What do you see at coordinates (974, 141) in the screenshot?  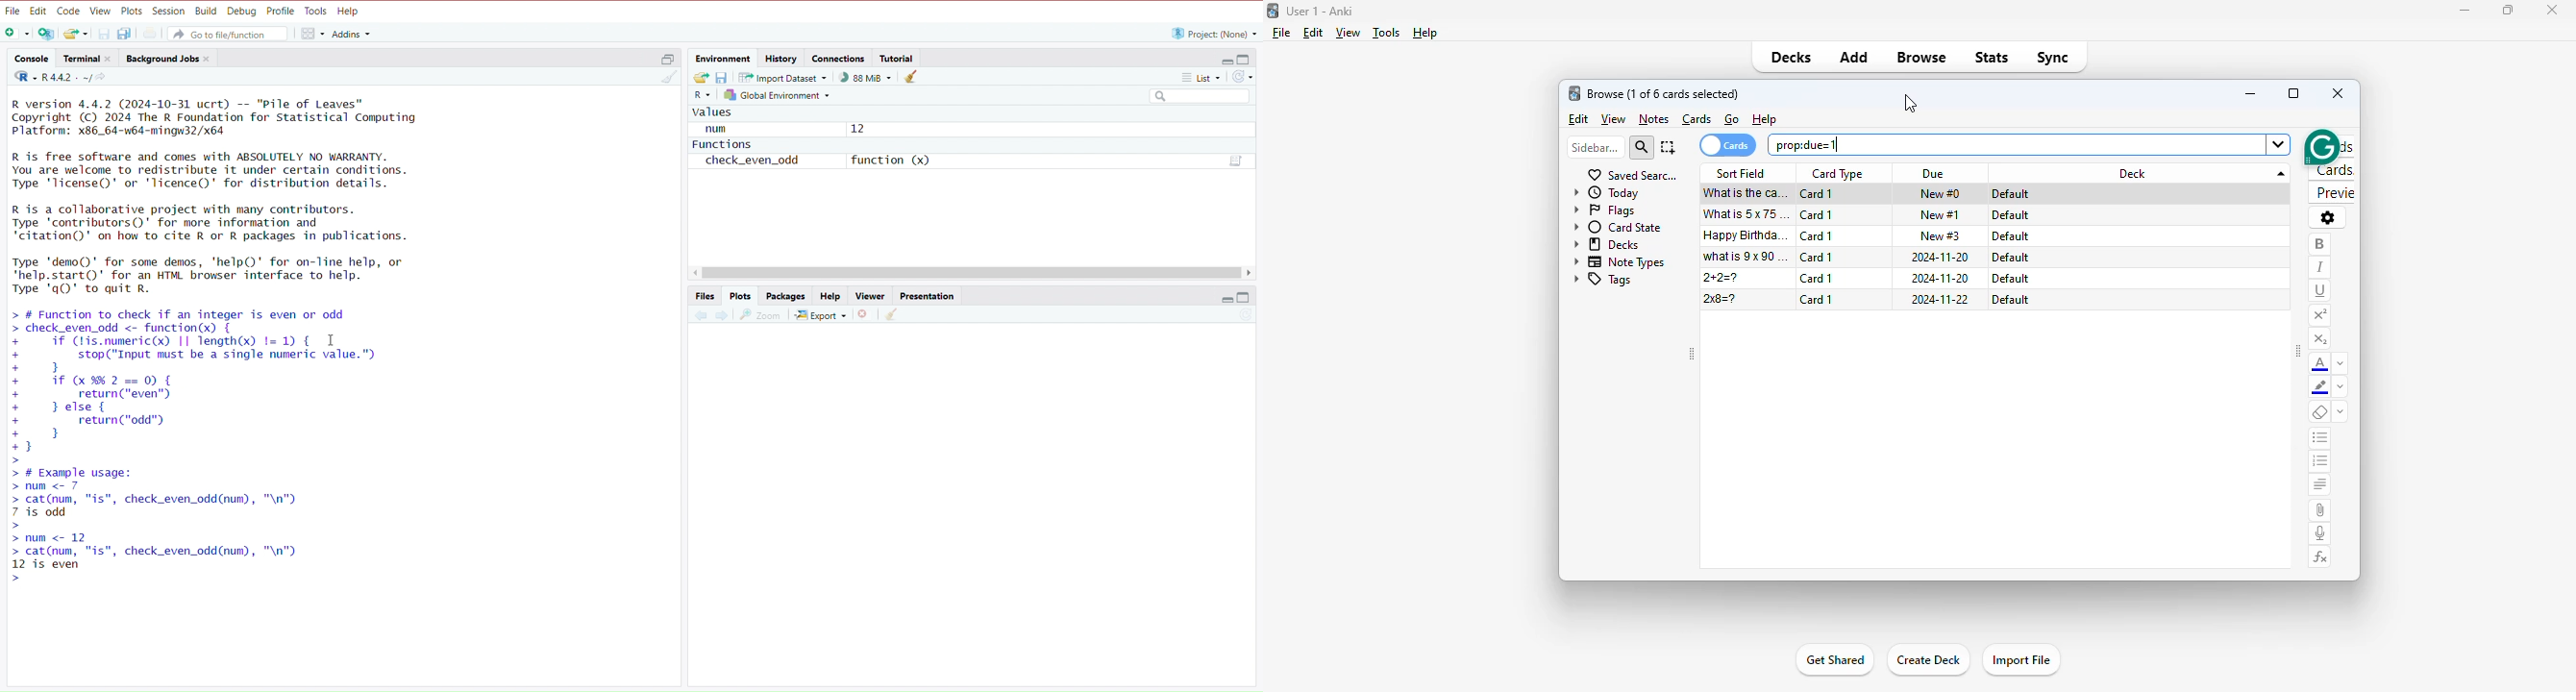 I see `Environment is empty` at bounding box center [974, 141].